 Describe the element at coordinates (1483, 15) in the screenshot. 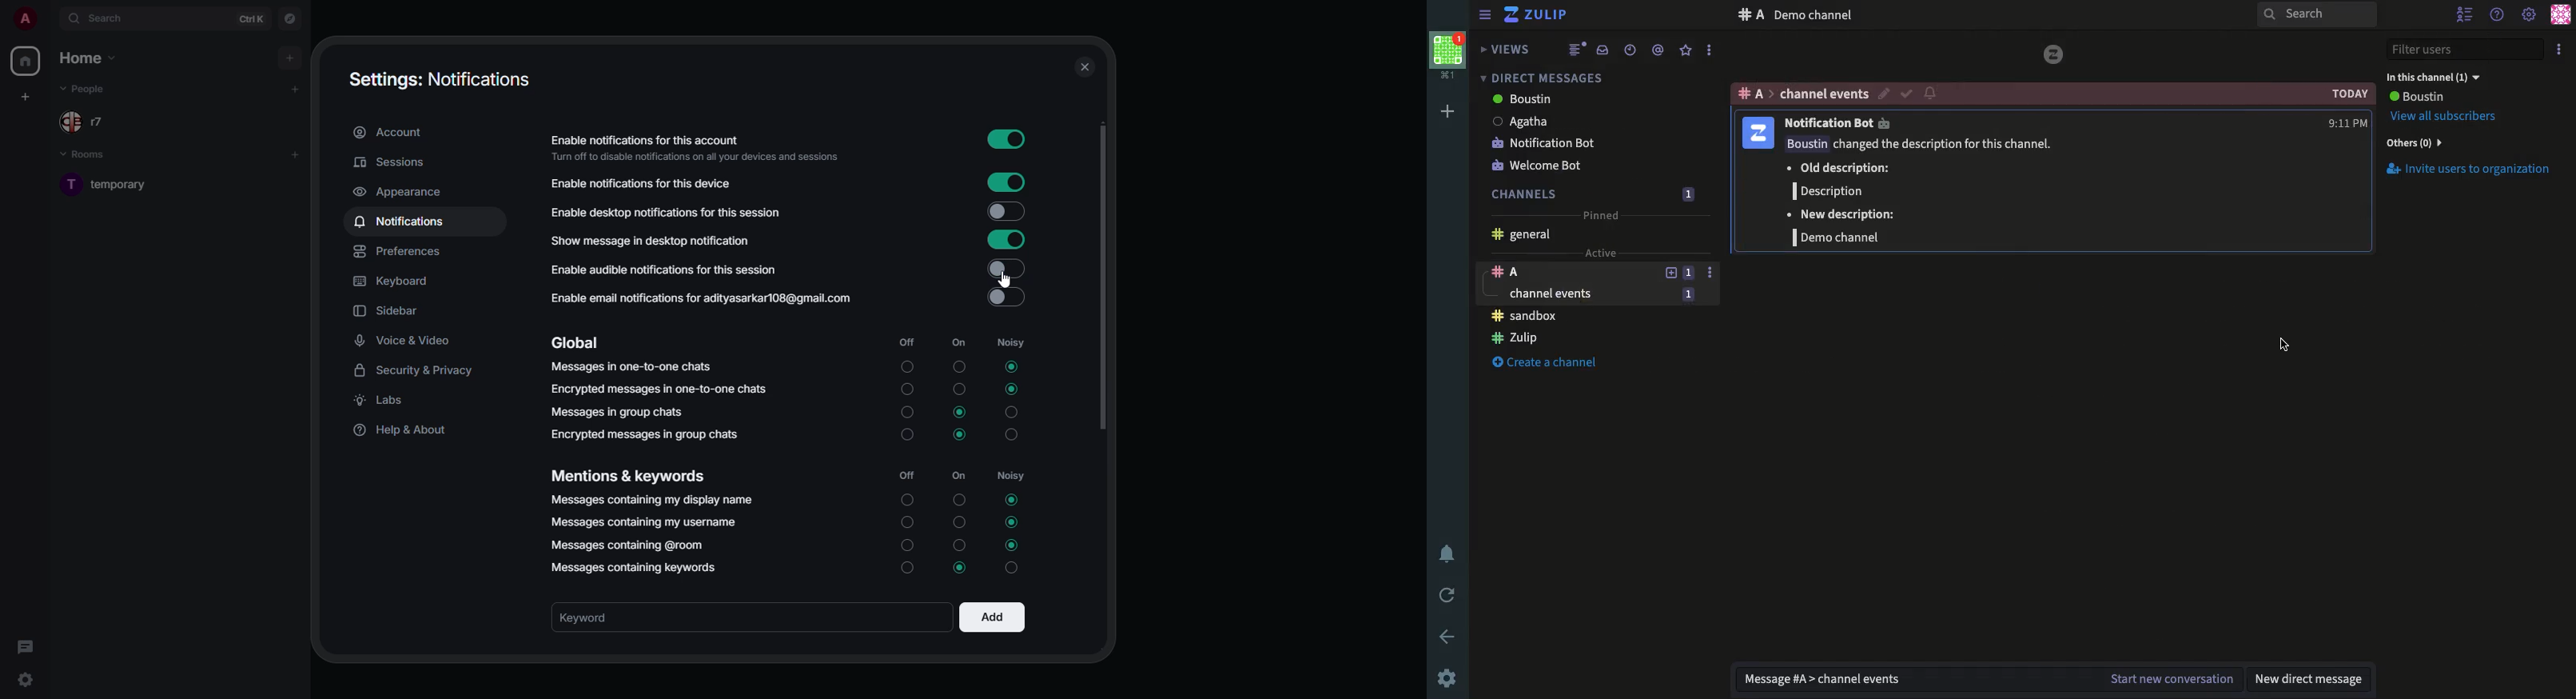

I see `Hide menu` at that location.